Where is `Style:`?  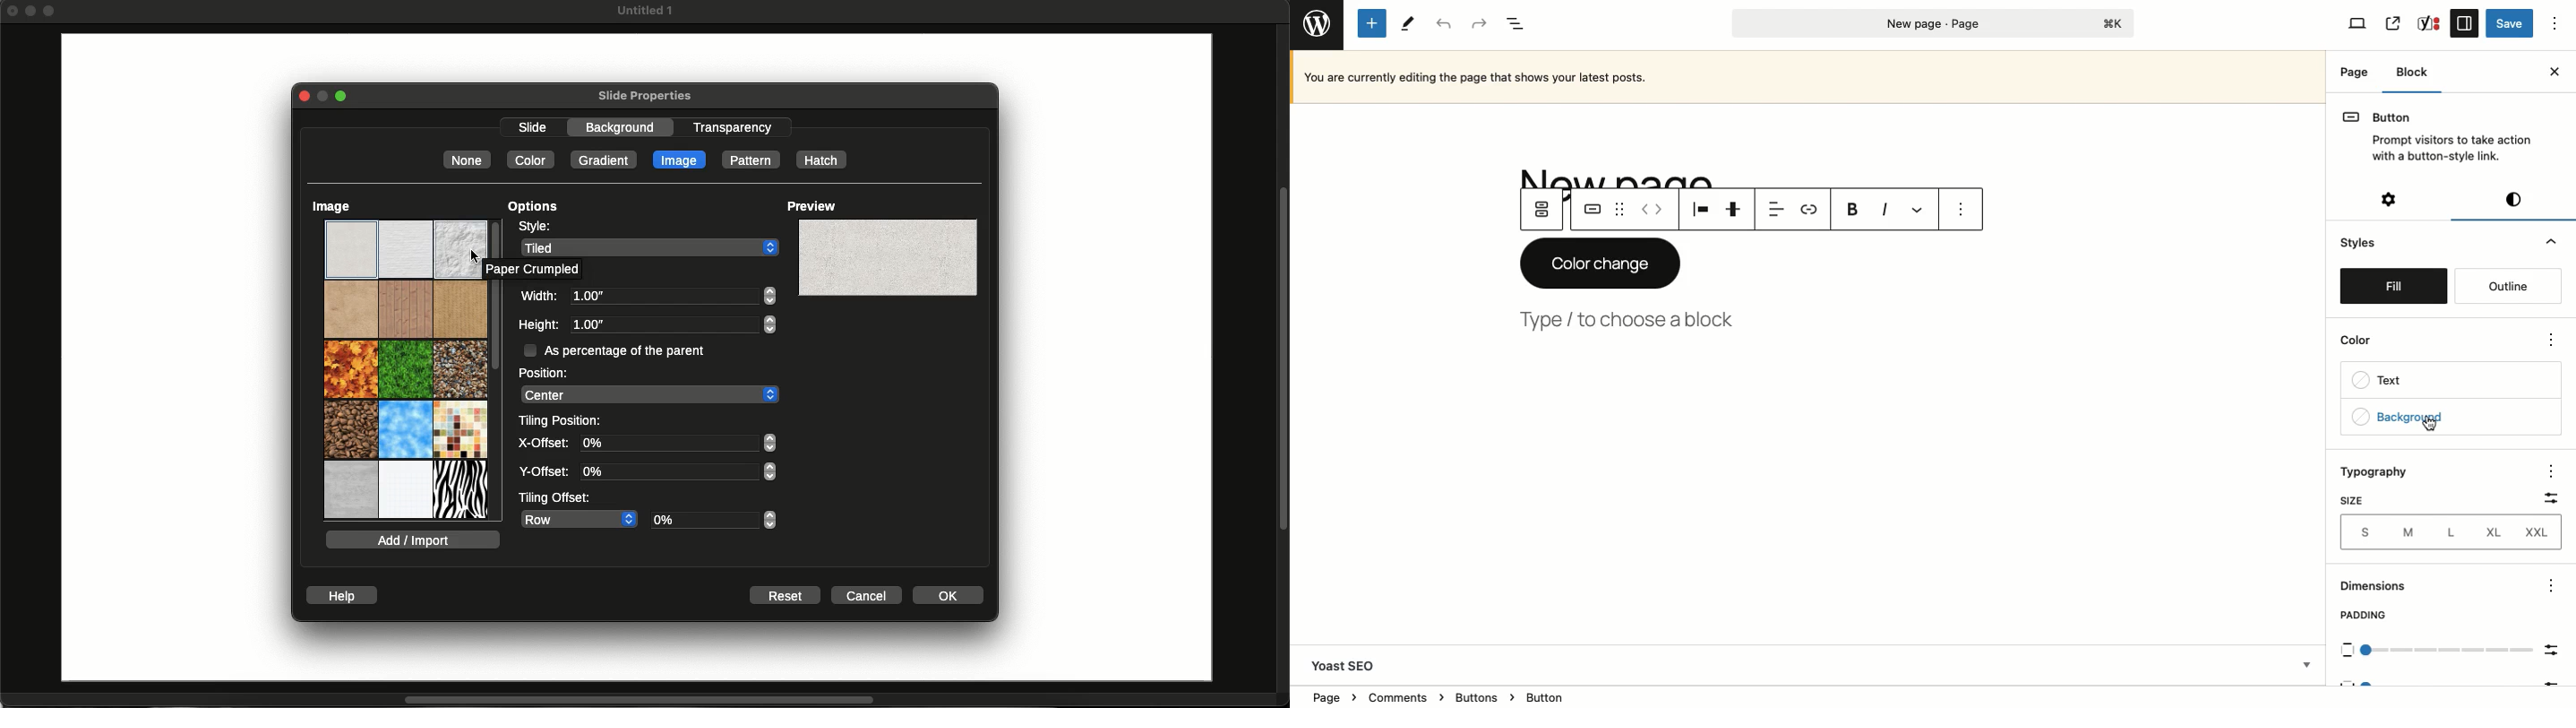 Style: is located at coordinates (534, 227).